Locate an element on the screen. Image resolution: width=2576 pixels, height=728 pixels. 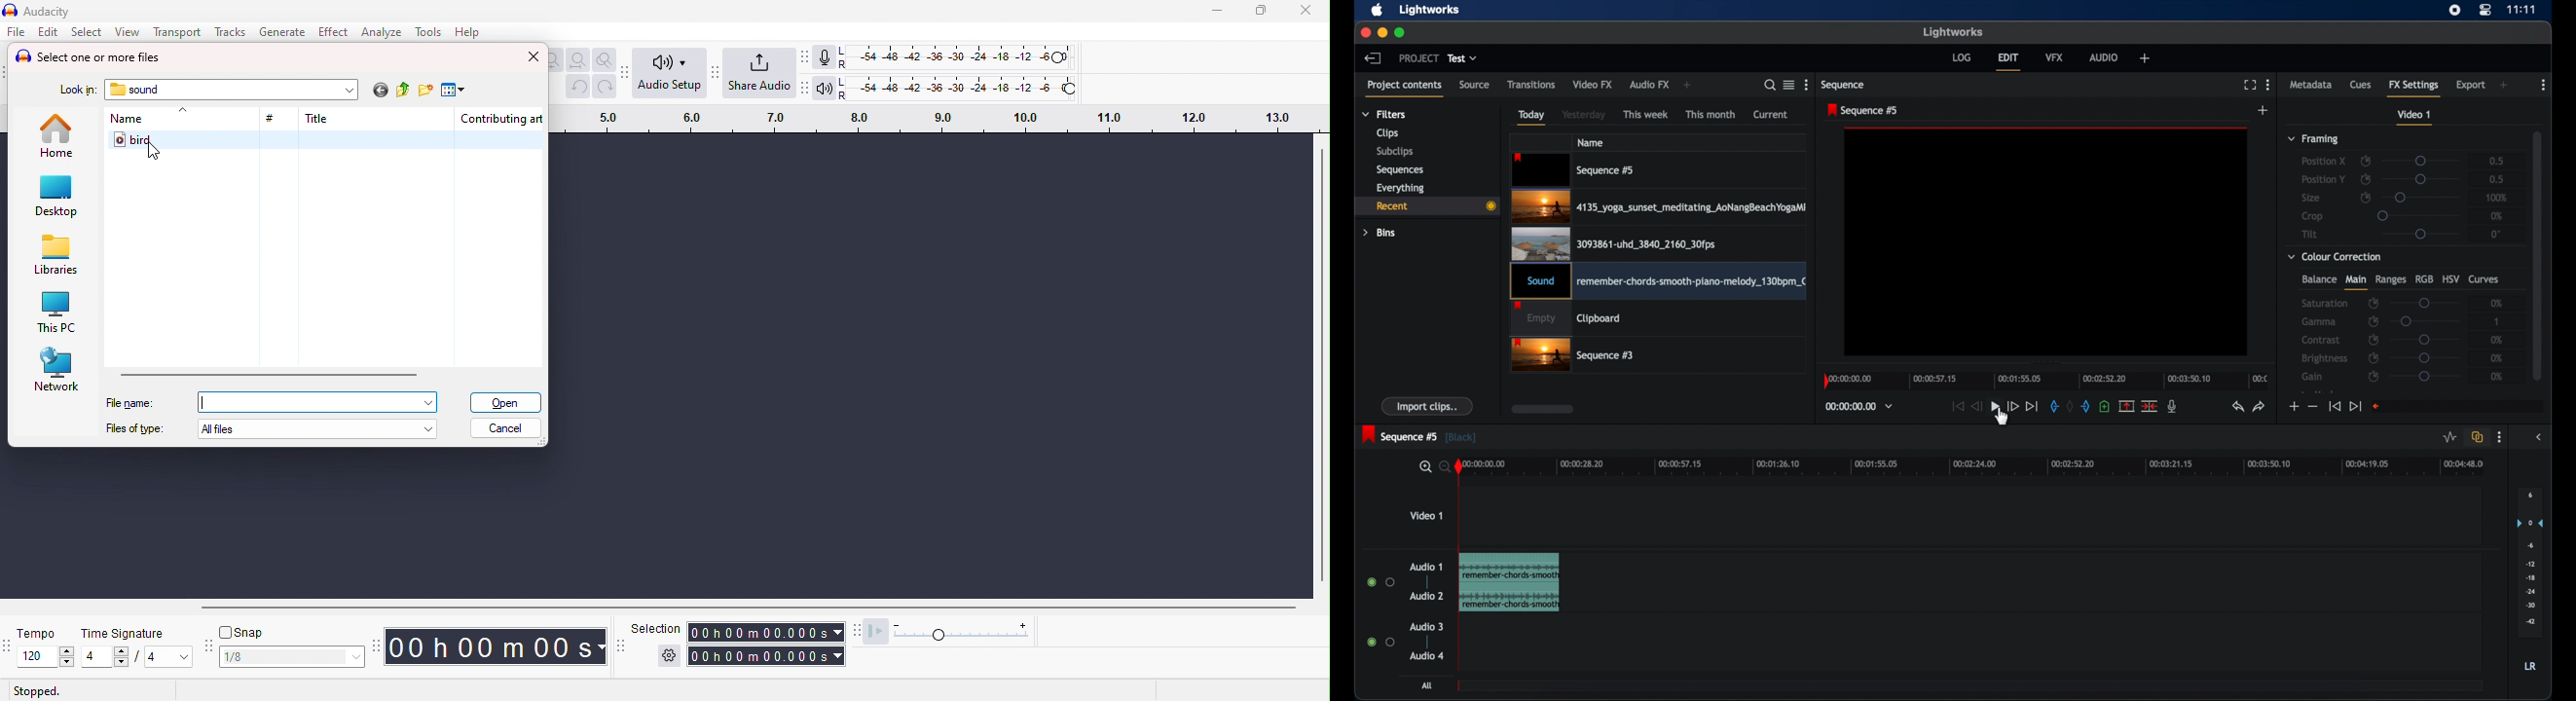
time signature is located at coordinates (128, 634).